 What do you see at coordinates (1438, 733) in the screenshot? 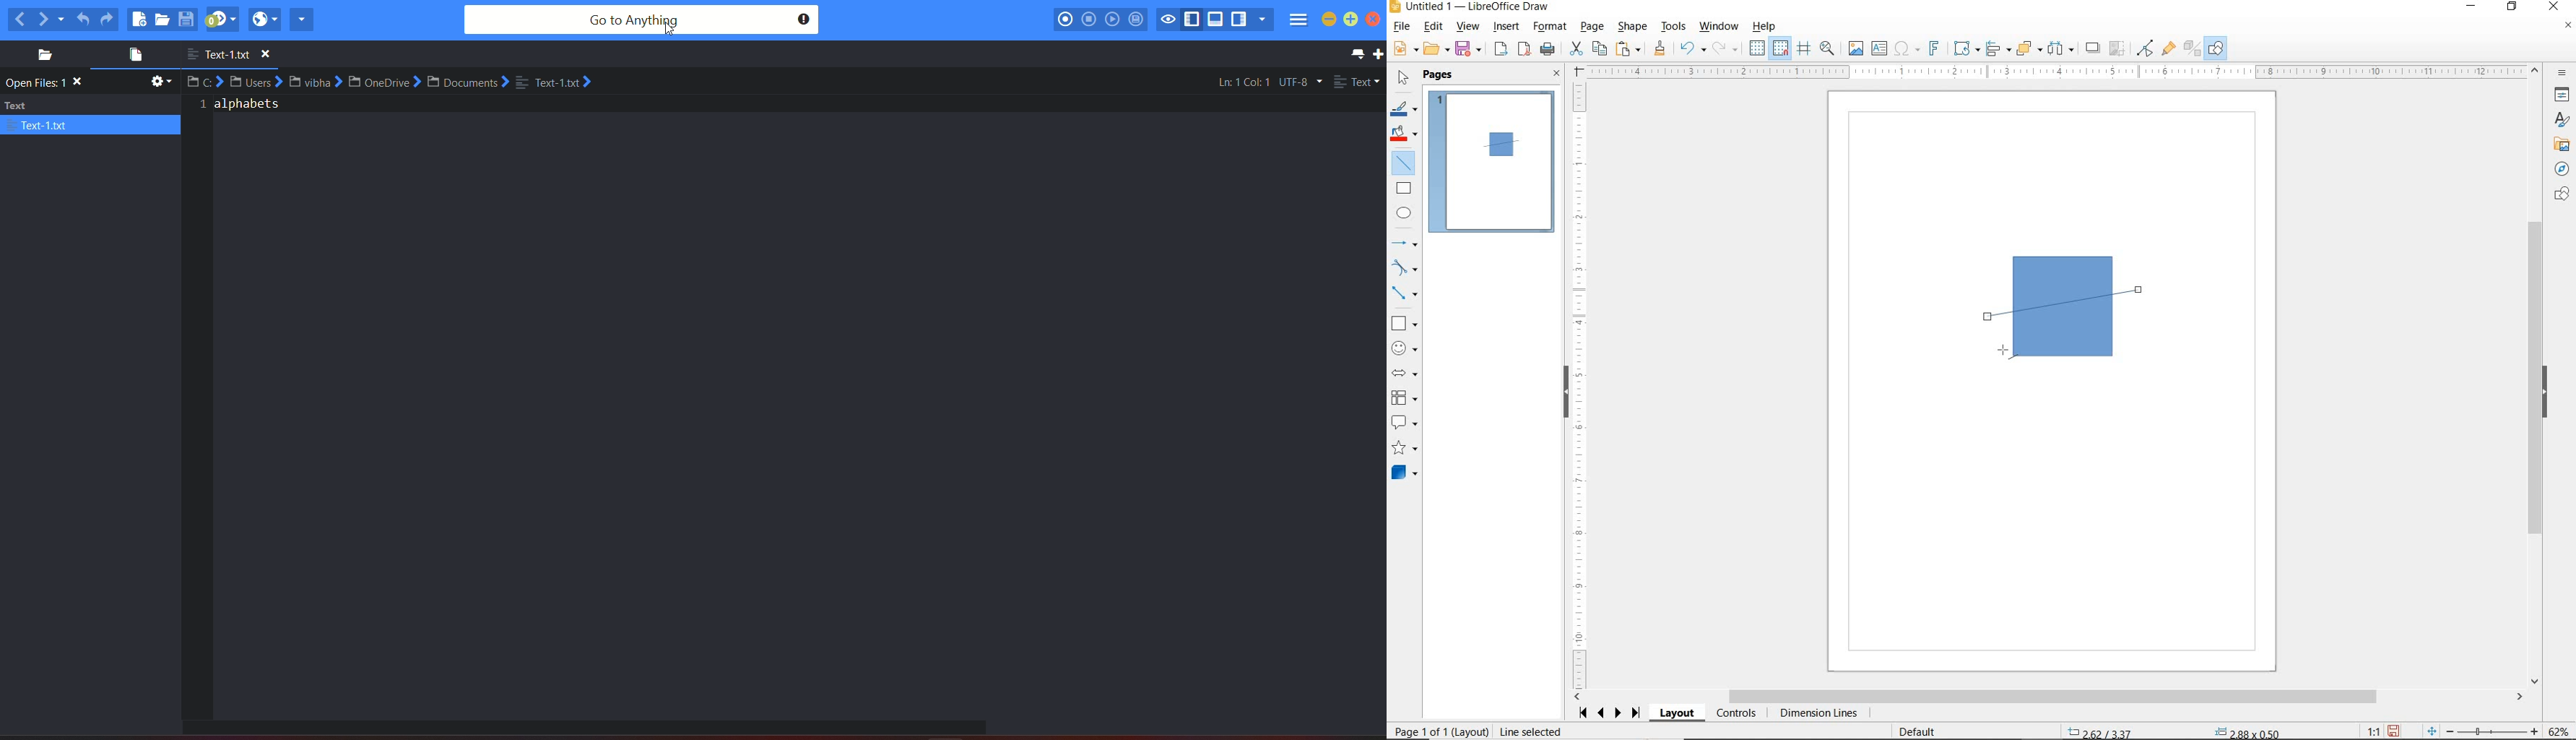
I see `PAGE 1 OF 1` at bounding box center [1438, 733].